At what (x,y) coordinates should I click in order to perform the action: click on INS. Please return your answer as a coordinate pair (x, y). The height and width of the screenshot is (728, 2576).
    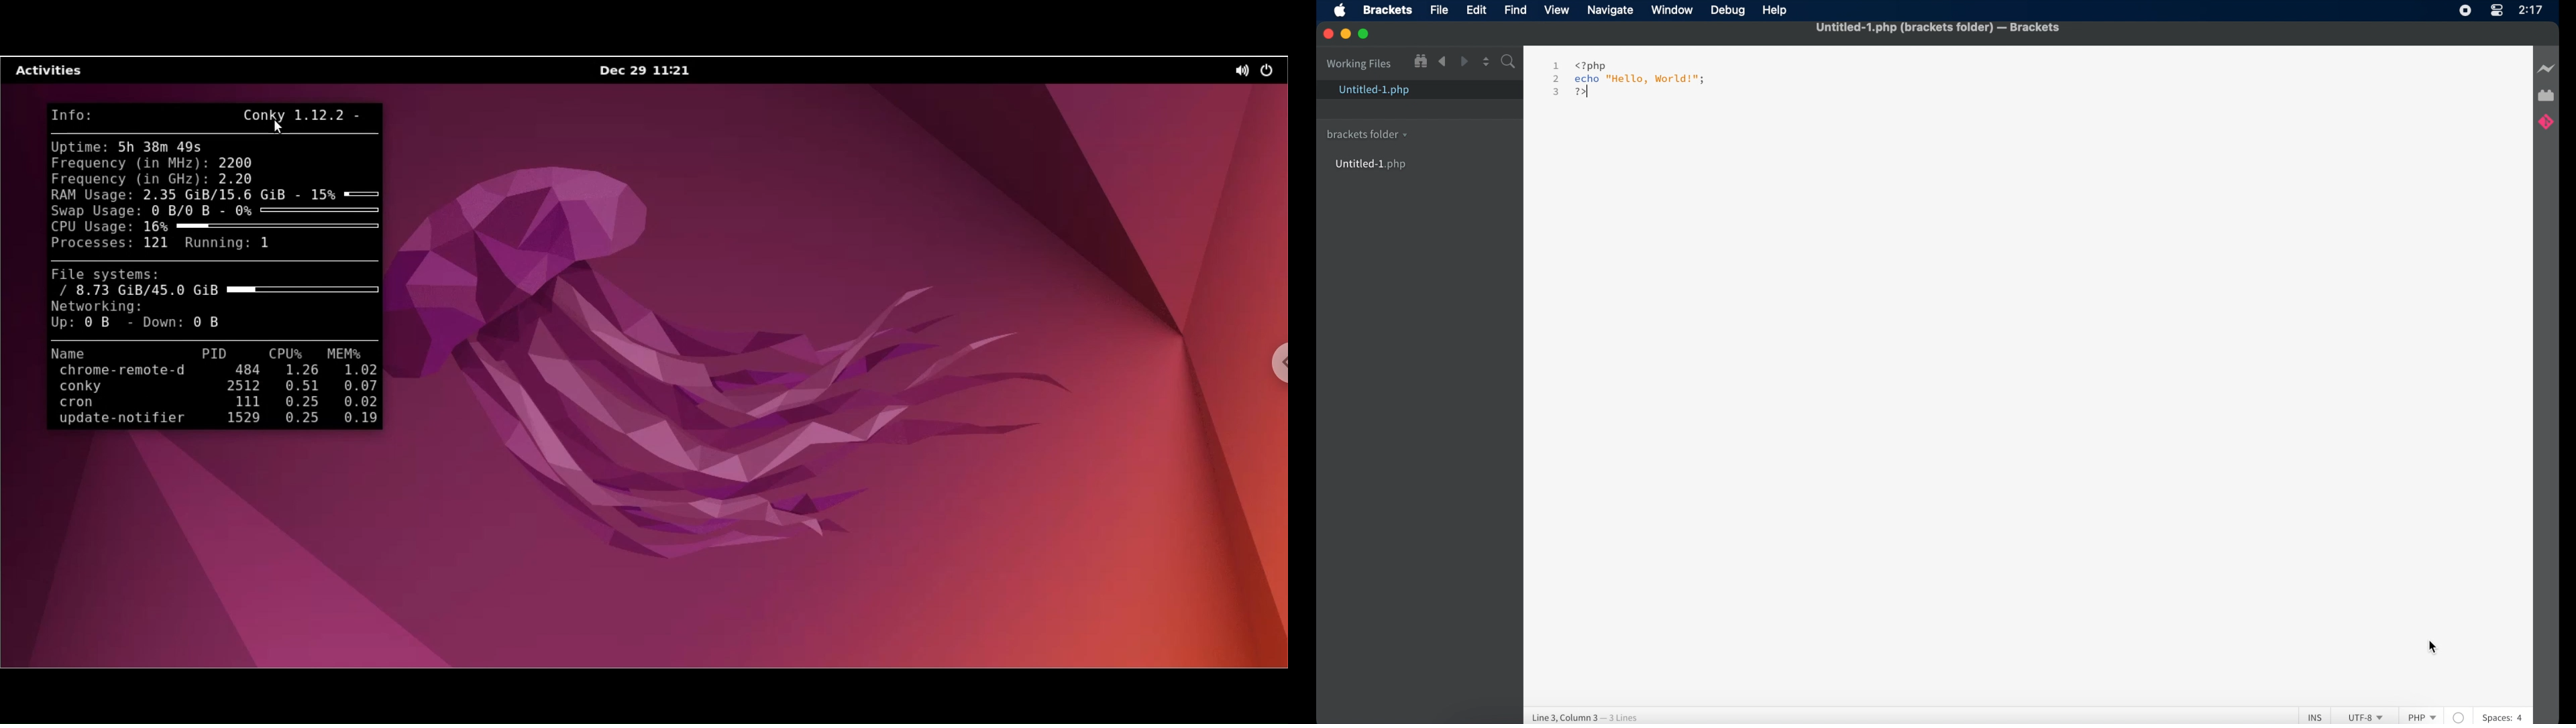
    Looking at the image, I should click on (2310, 717).